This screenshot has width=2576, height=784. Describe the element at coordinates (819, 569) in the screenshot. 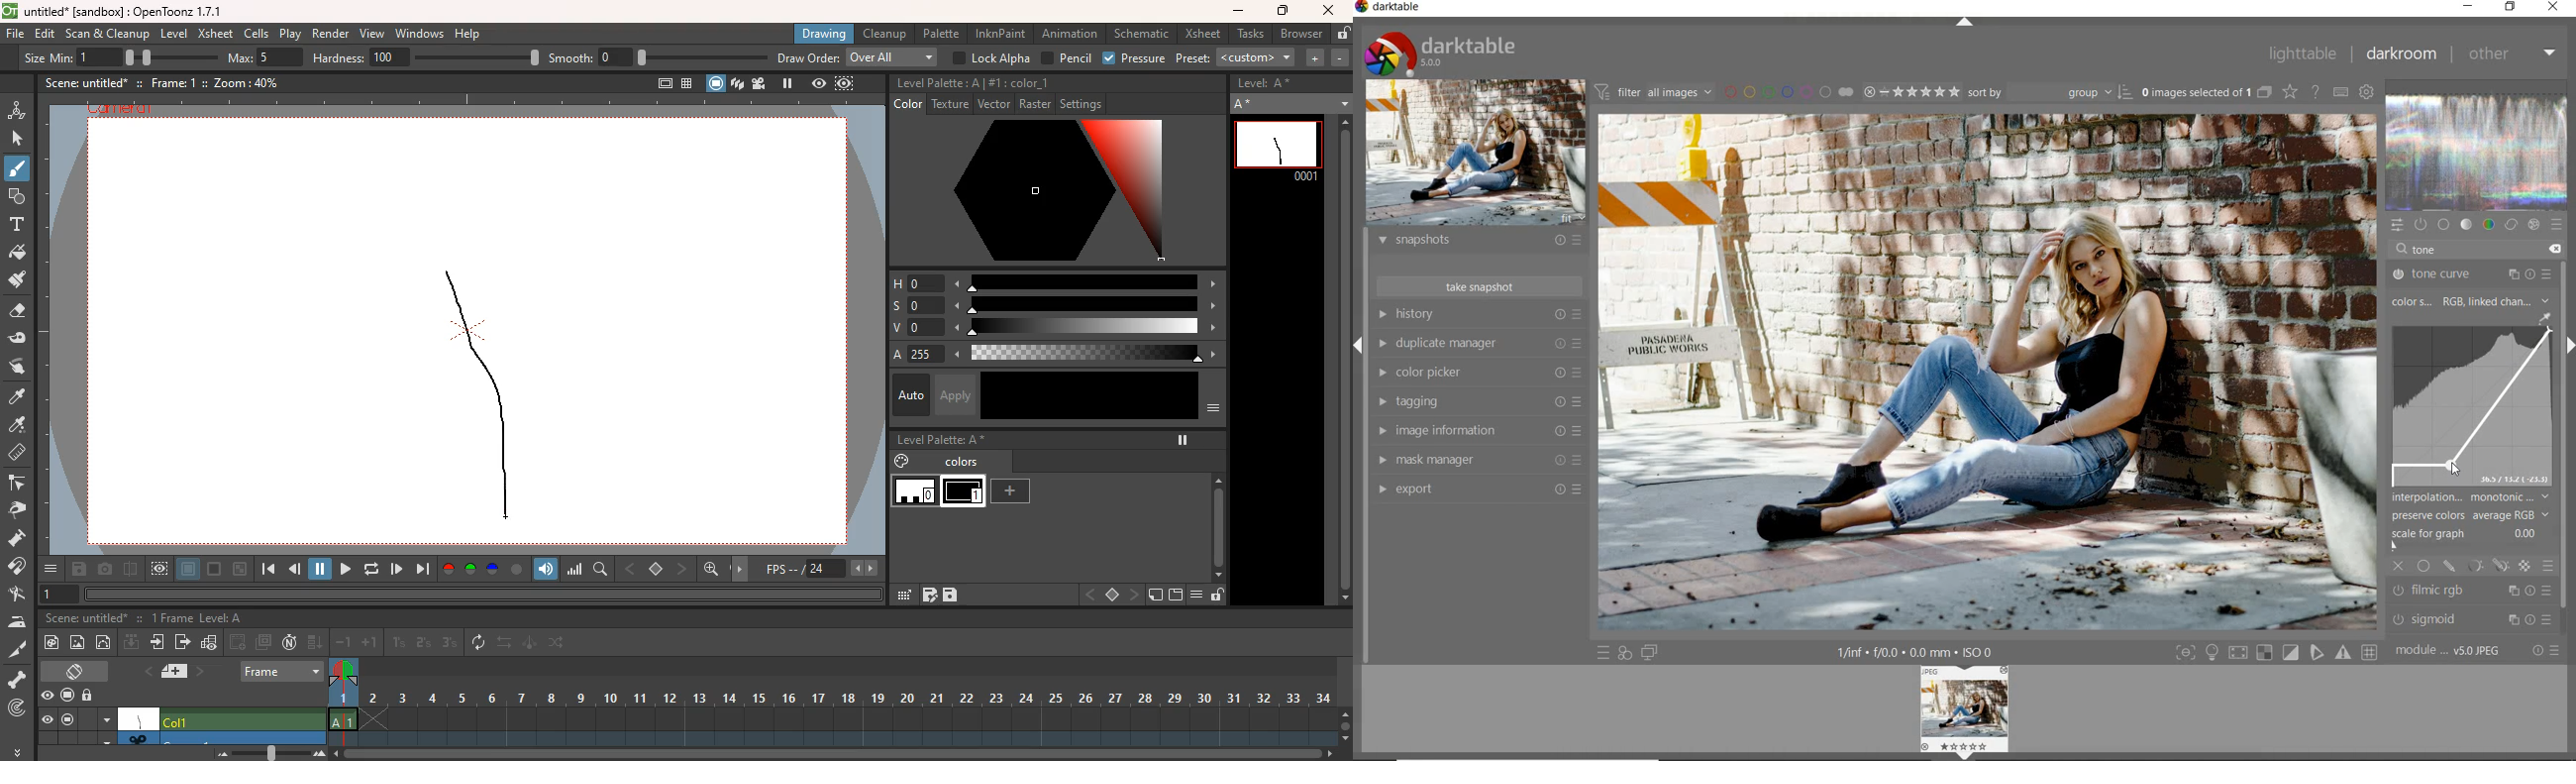

I see `fps` at that location.